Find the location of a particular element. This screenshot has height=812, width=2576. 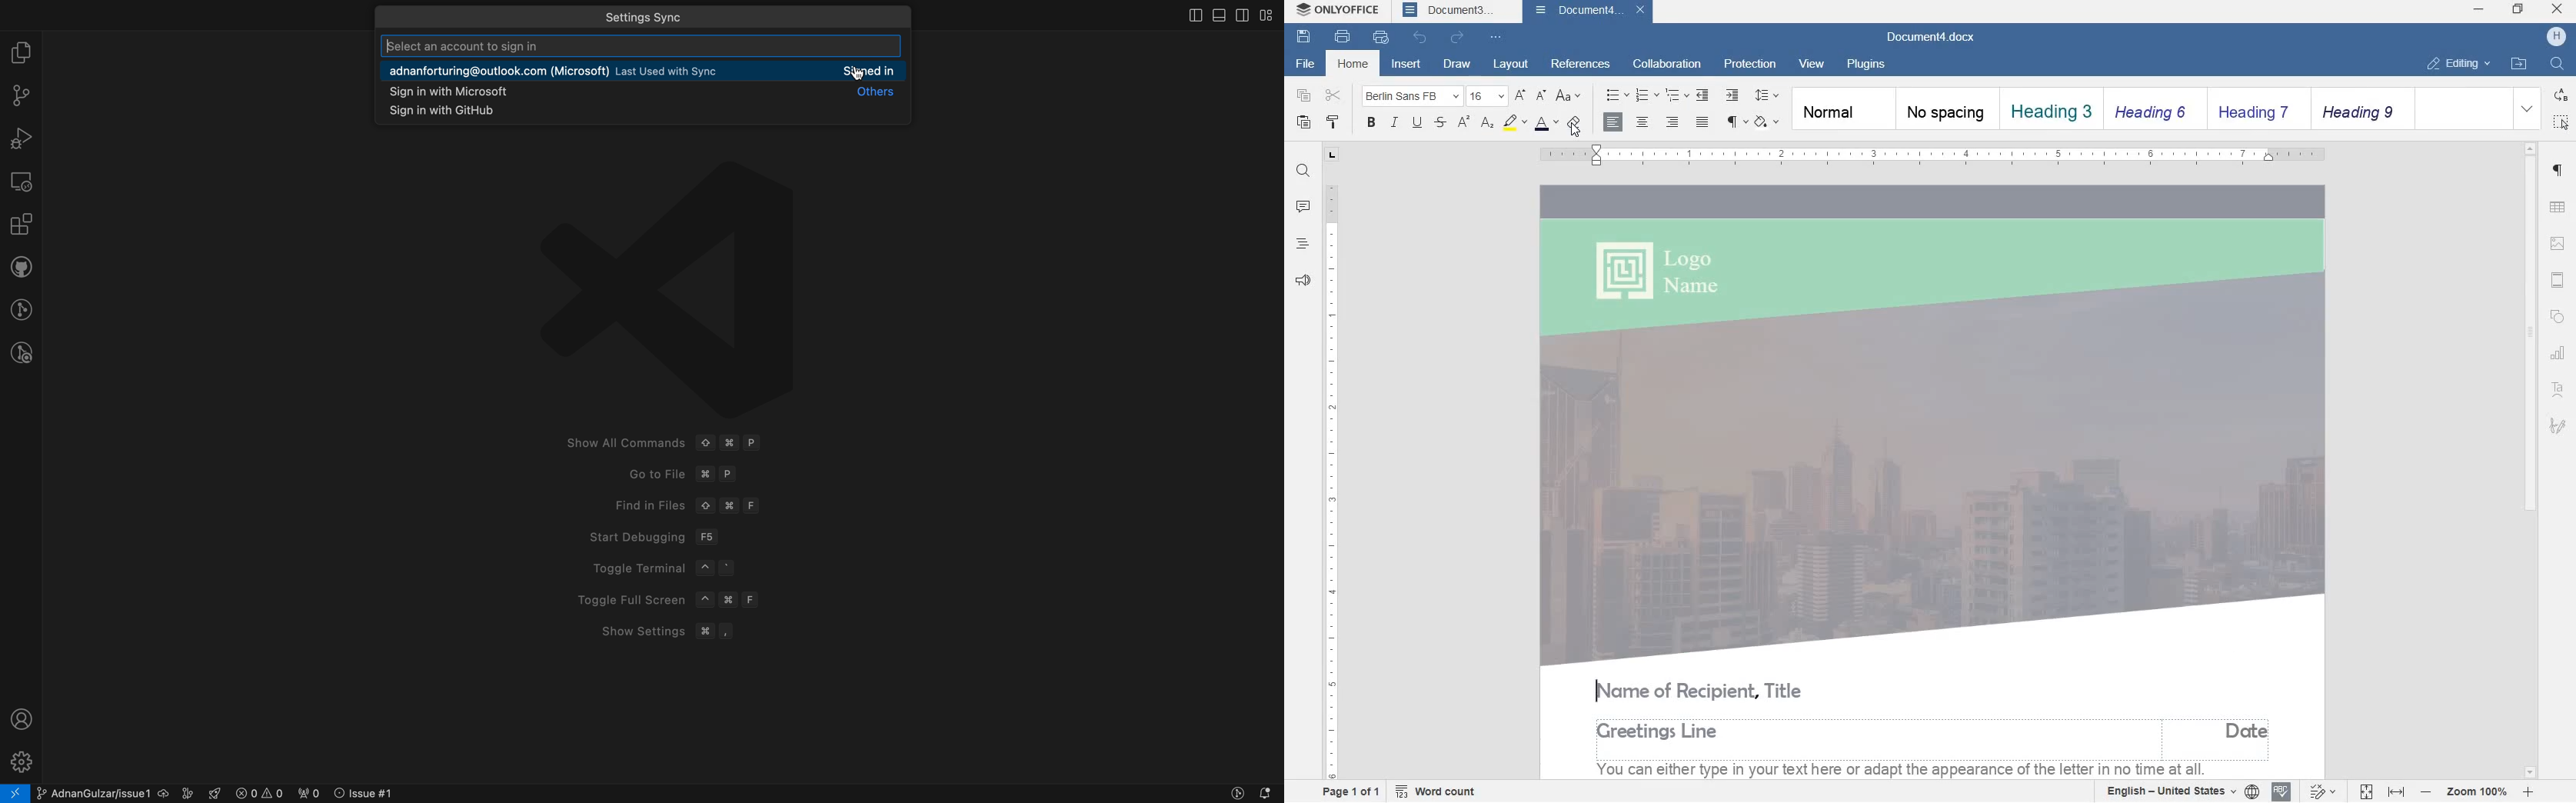

quick print is located at coordinates (1380, 38).